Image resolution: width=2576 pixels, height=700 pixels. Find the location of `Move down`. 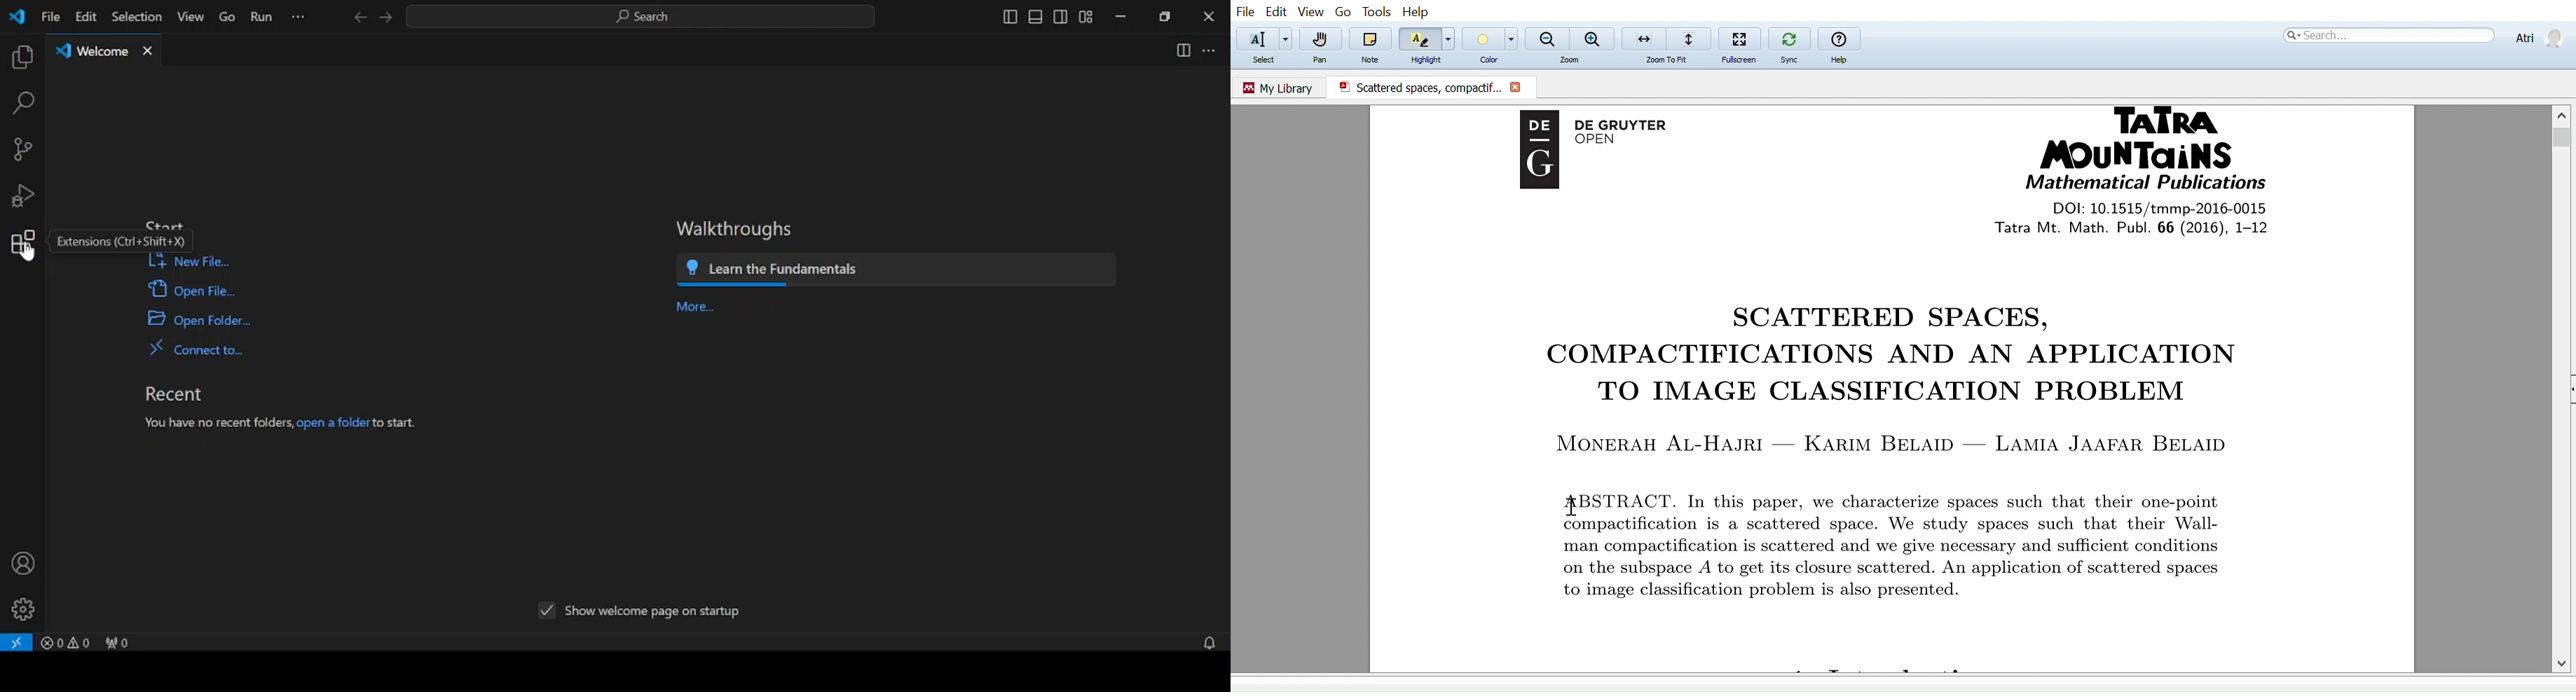

Move down is located at coordinates (2563, 663).